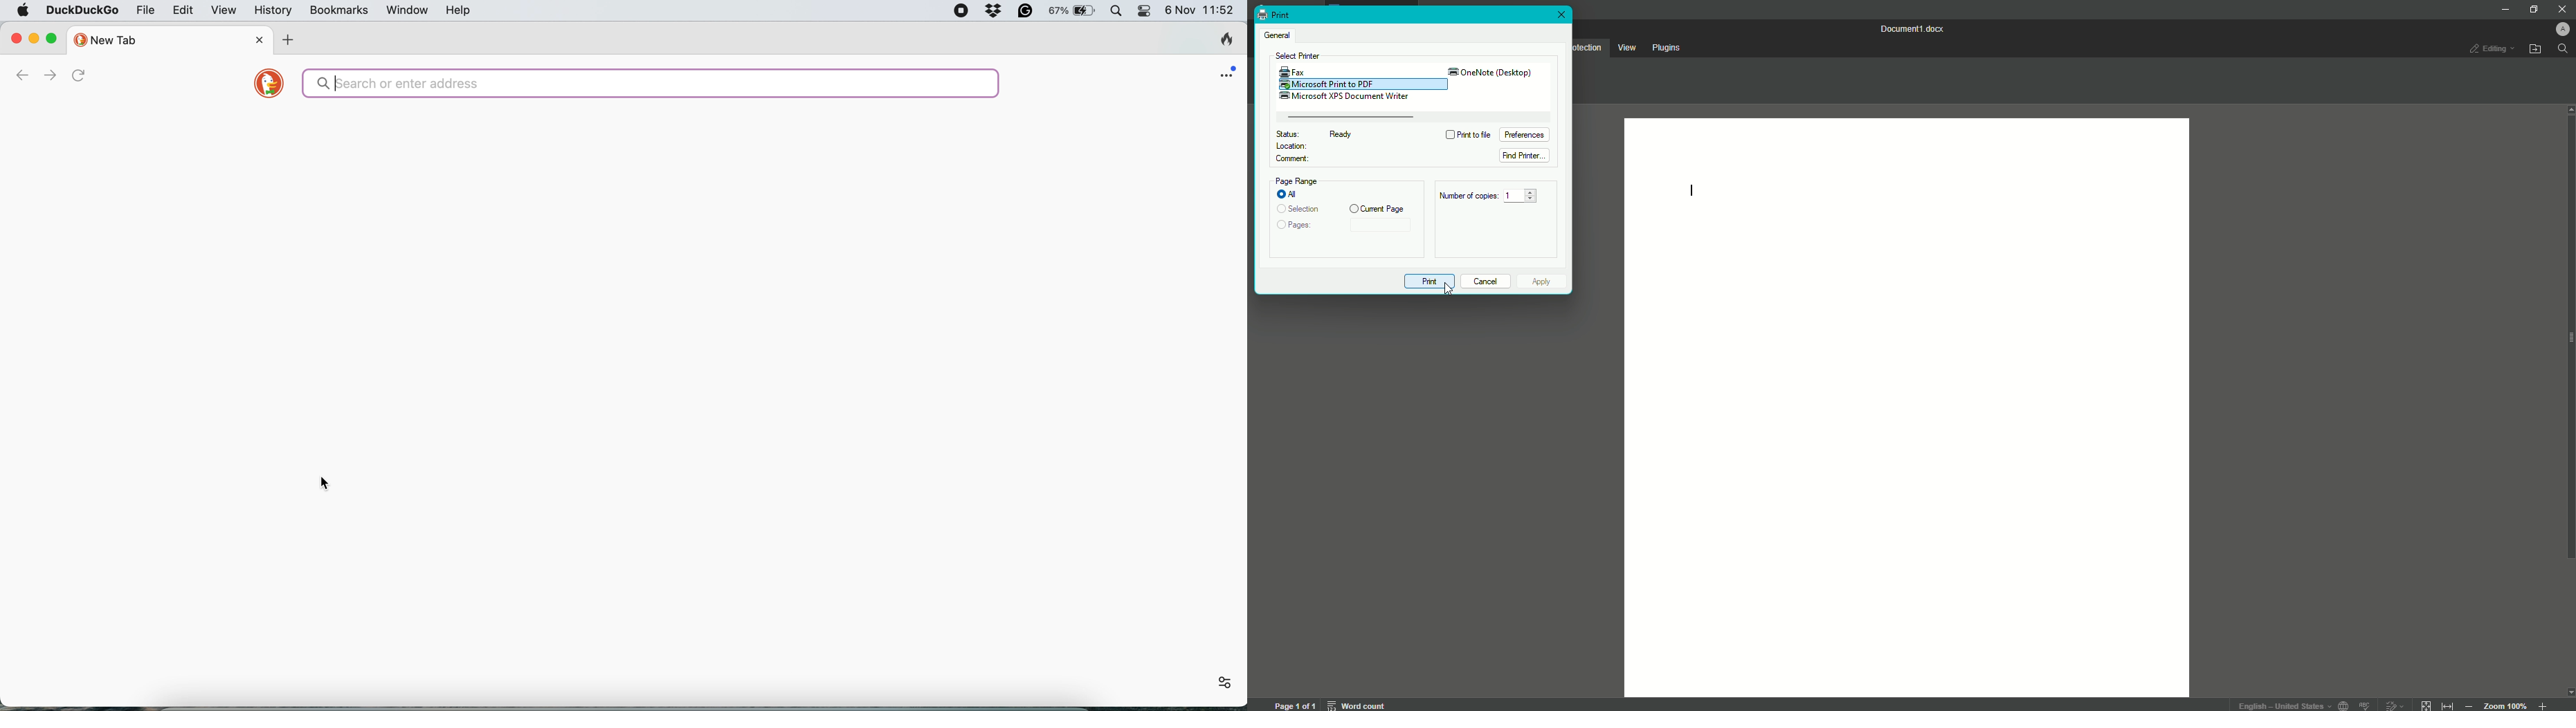 Image resolution: width=2576 pixels, height=728 pixels. Describe the element at coordinates (336, 10) in the screenshot. I see `bookmarks` at that location.